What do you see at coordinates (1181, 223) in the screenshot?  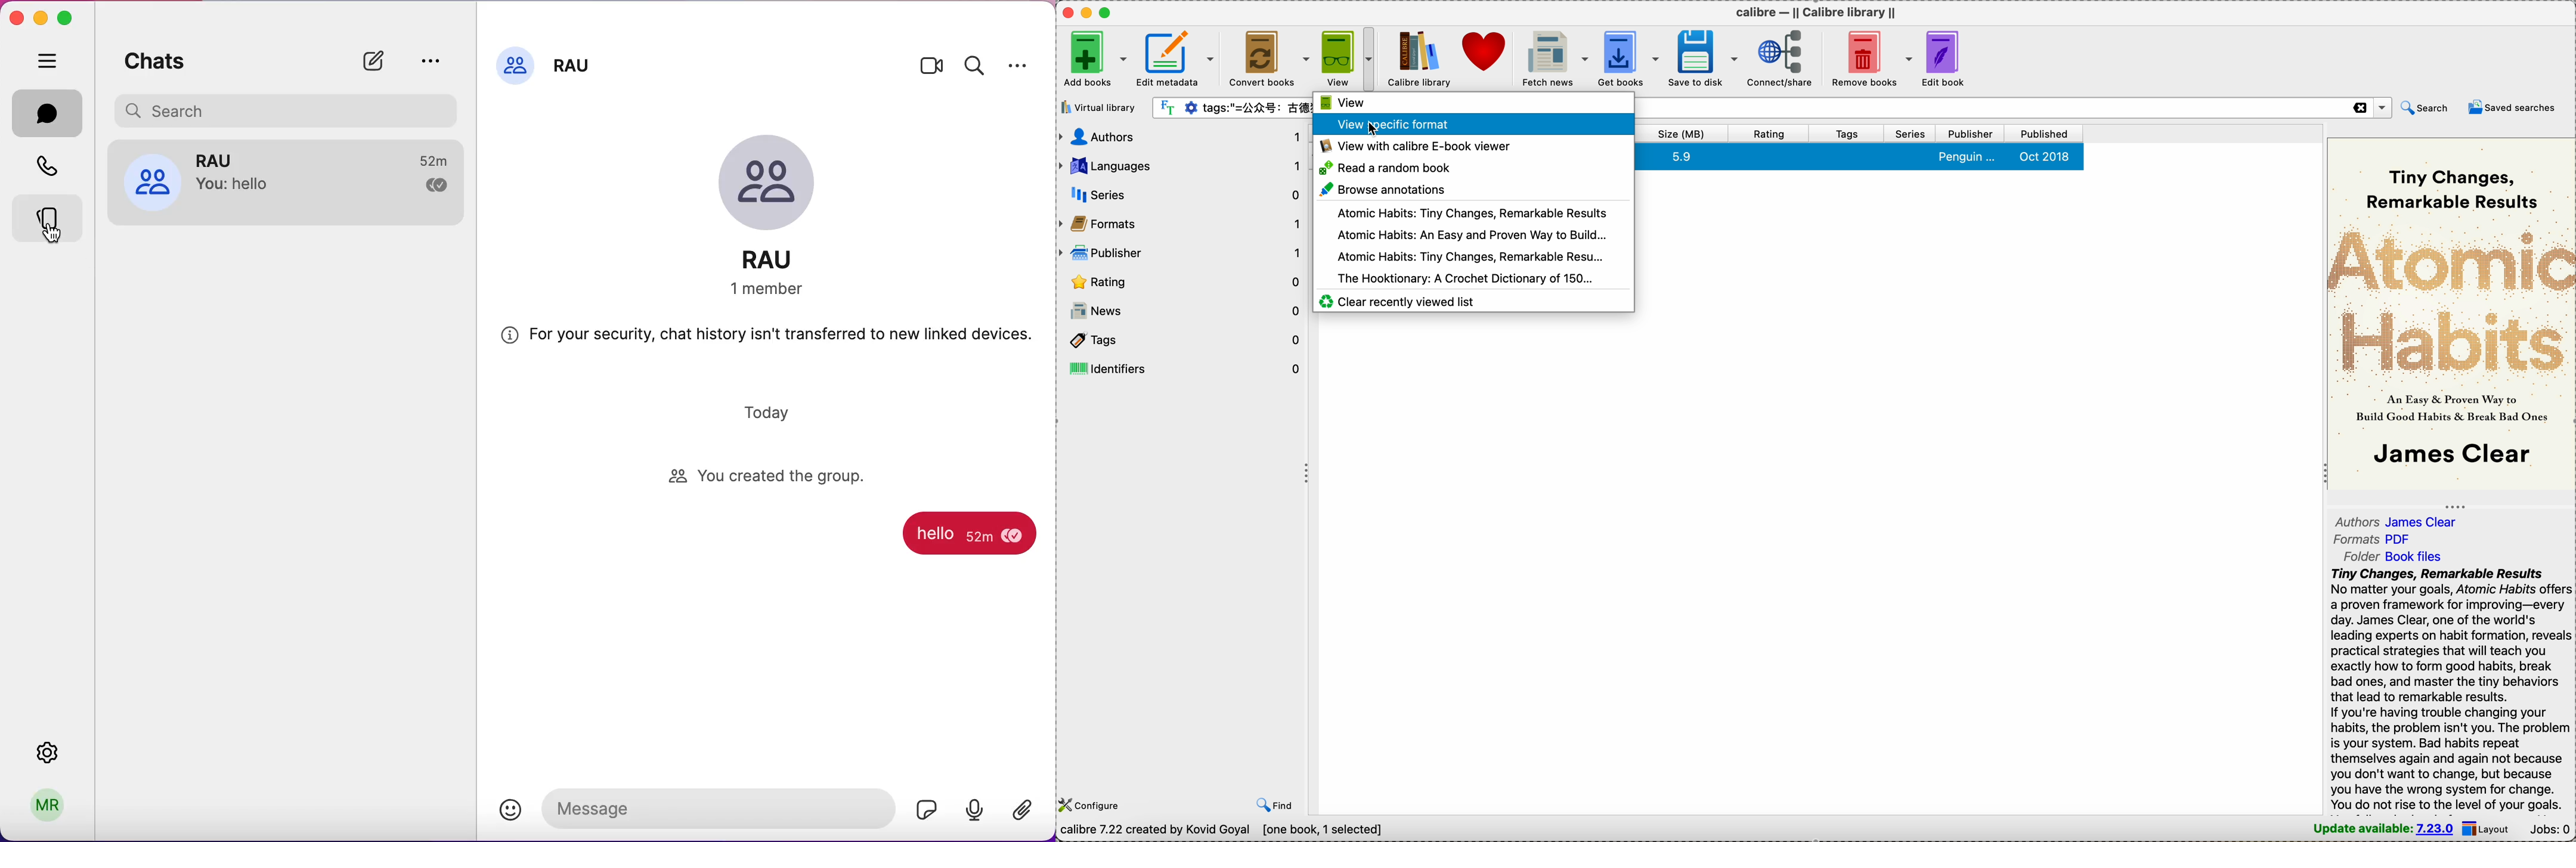 I see `formats` at bounding box center [1181, 223].